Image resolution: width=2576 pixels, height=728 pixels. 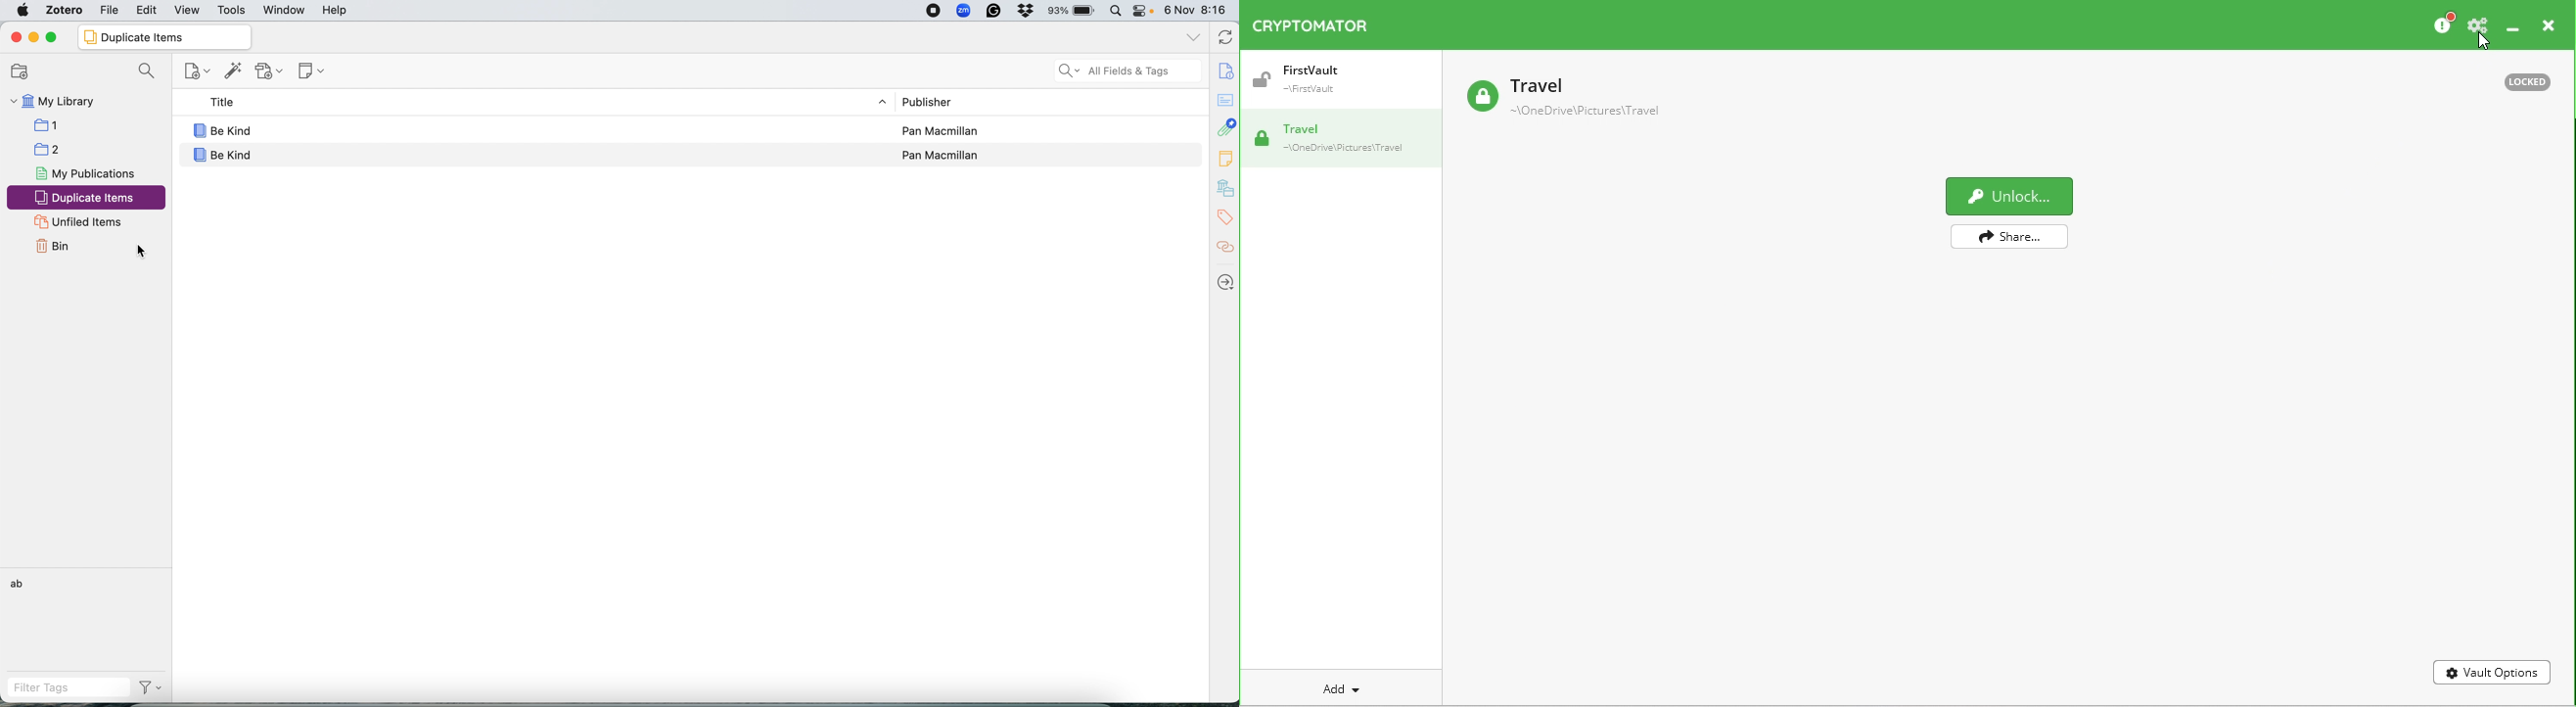 I want to click on filter tags, so click(x=55, y=688).